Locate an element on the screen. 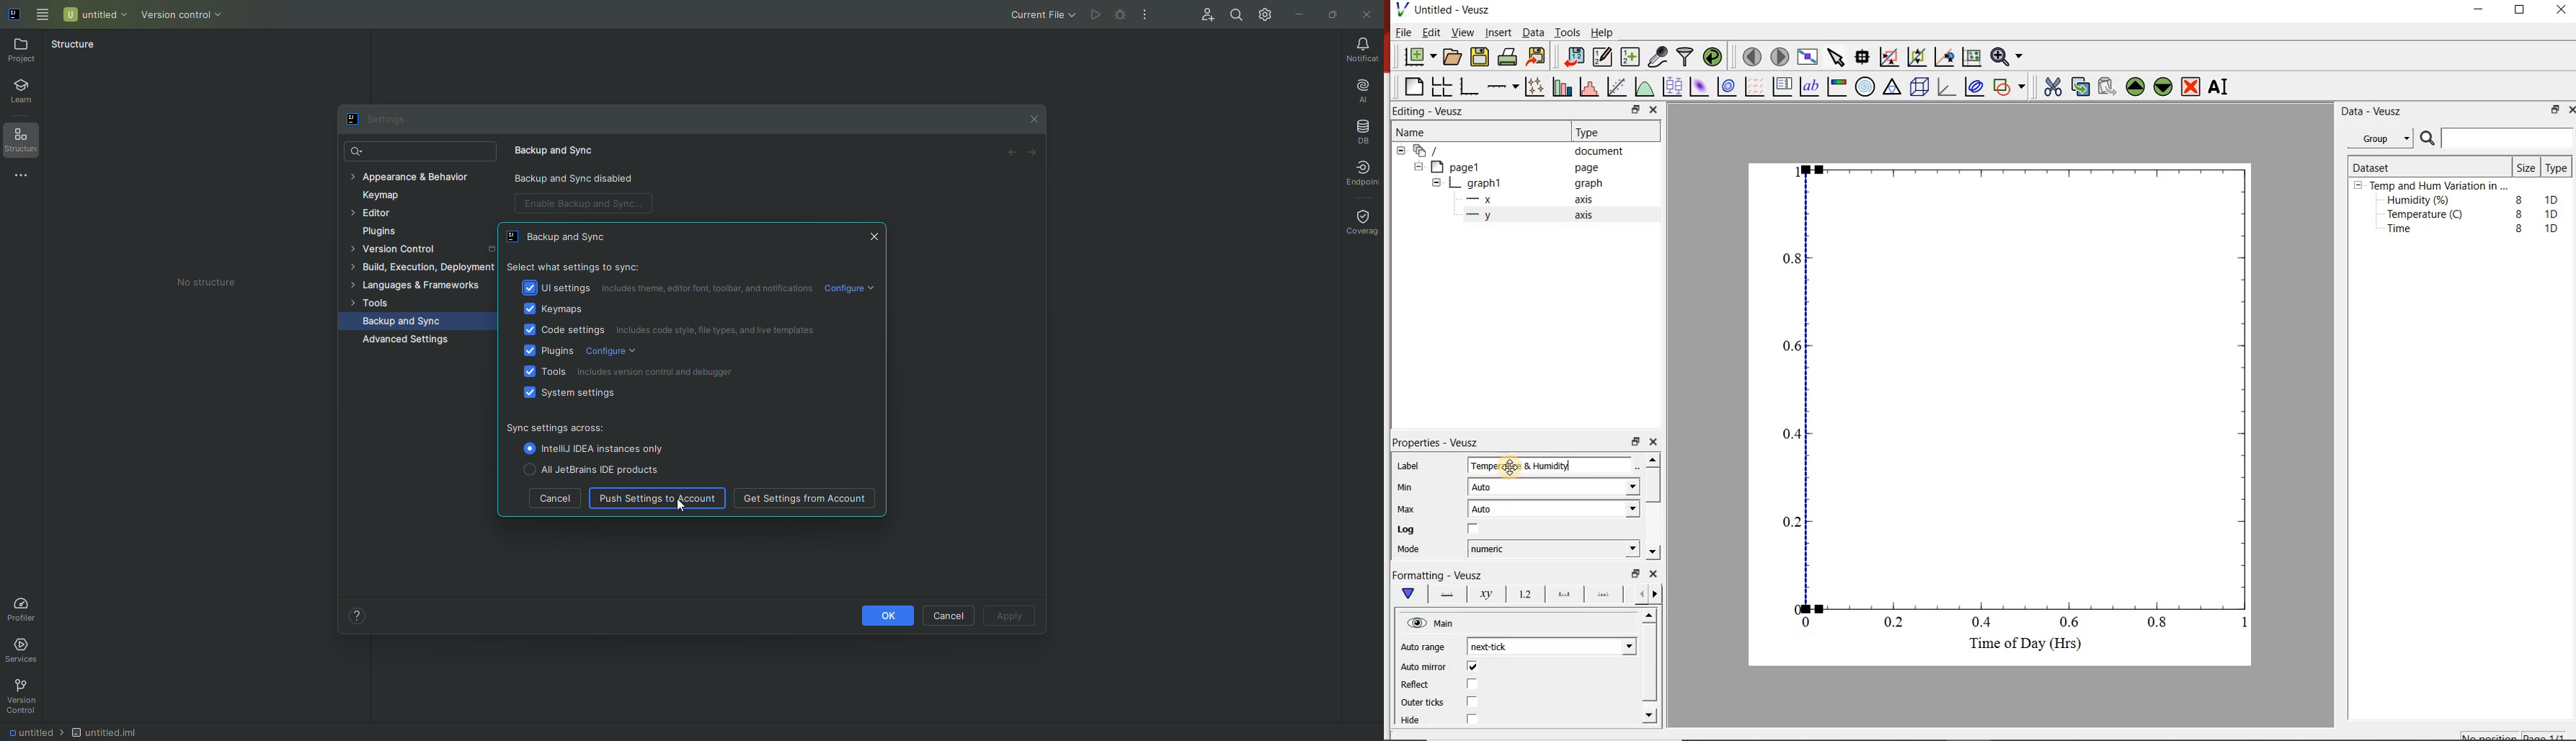 Image resolution: width=2576 pixels, height=756 pixels. click to reset graph axes is located at coordinates (1969, 57).